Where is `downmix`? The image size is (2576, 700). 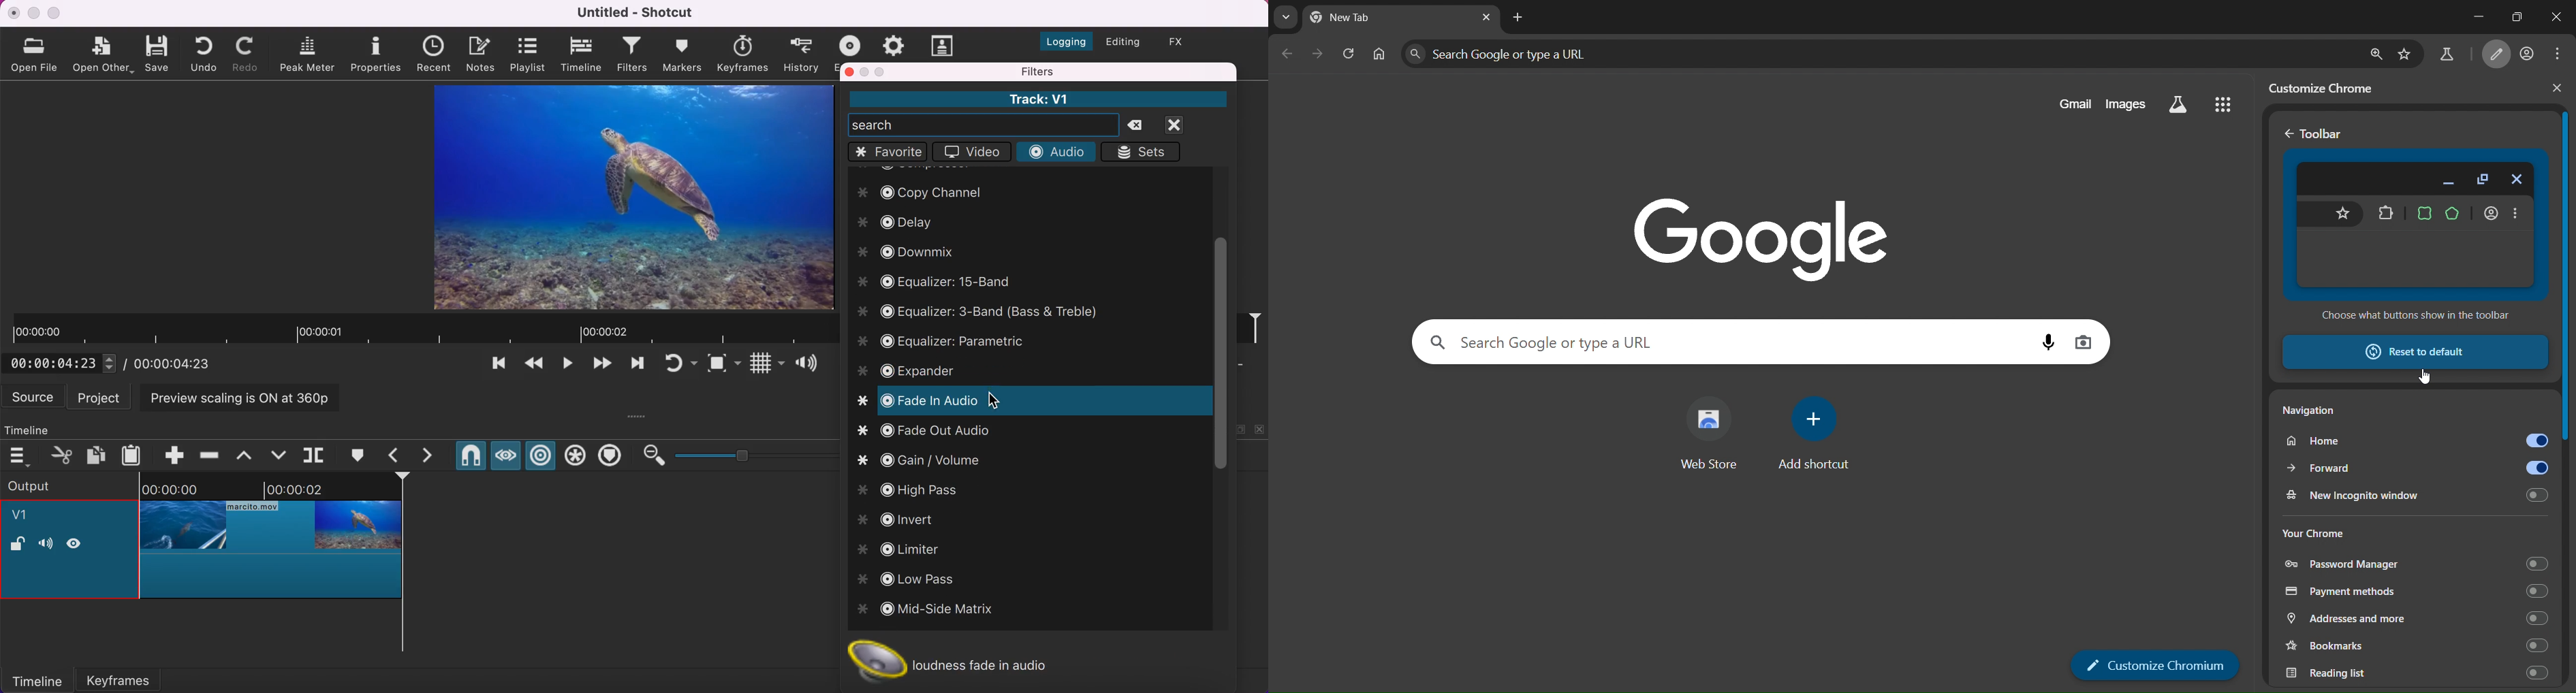
downmix is located at coordinates (910, 253).